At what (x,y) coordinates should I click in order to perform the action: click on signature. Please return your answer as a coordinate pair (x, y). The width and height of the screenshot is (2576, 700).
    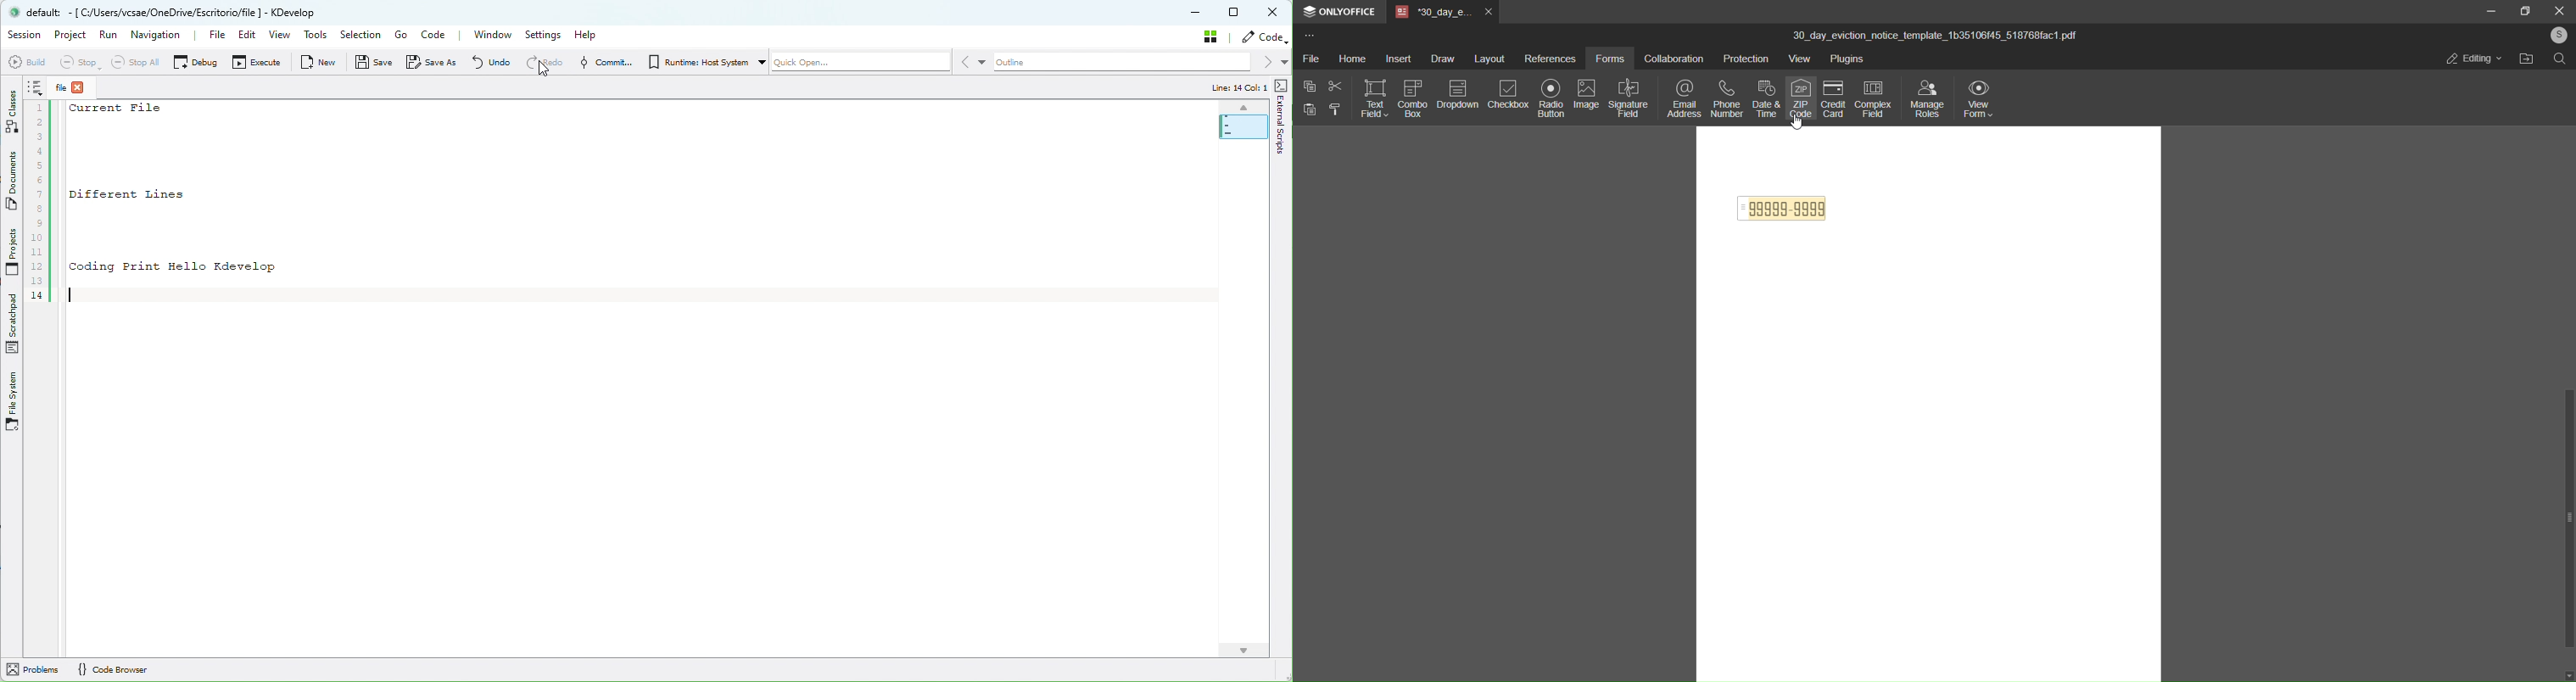
    Looking at the image, I should click on (1627, 98).